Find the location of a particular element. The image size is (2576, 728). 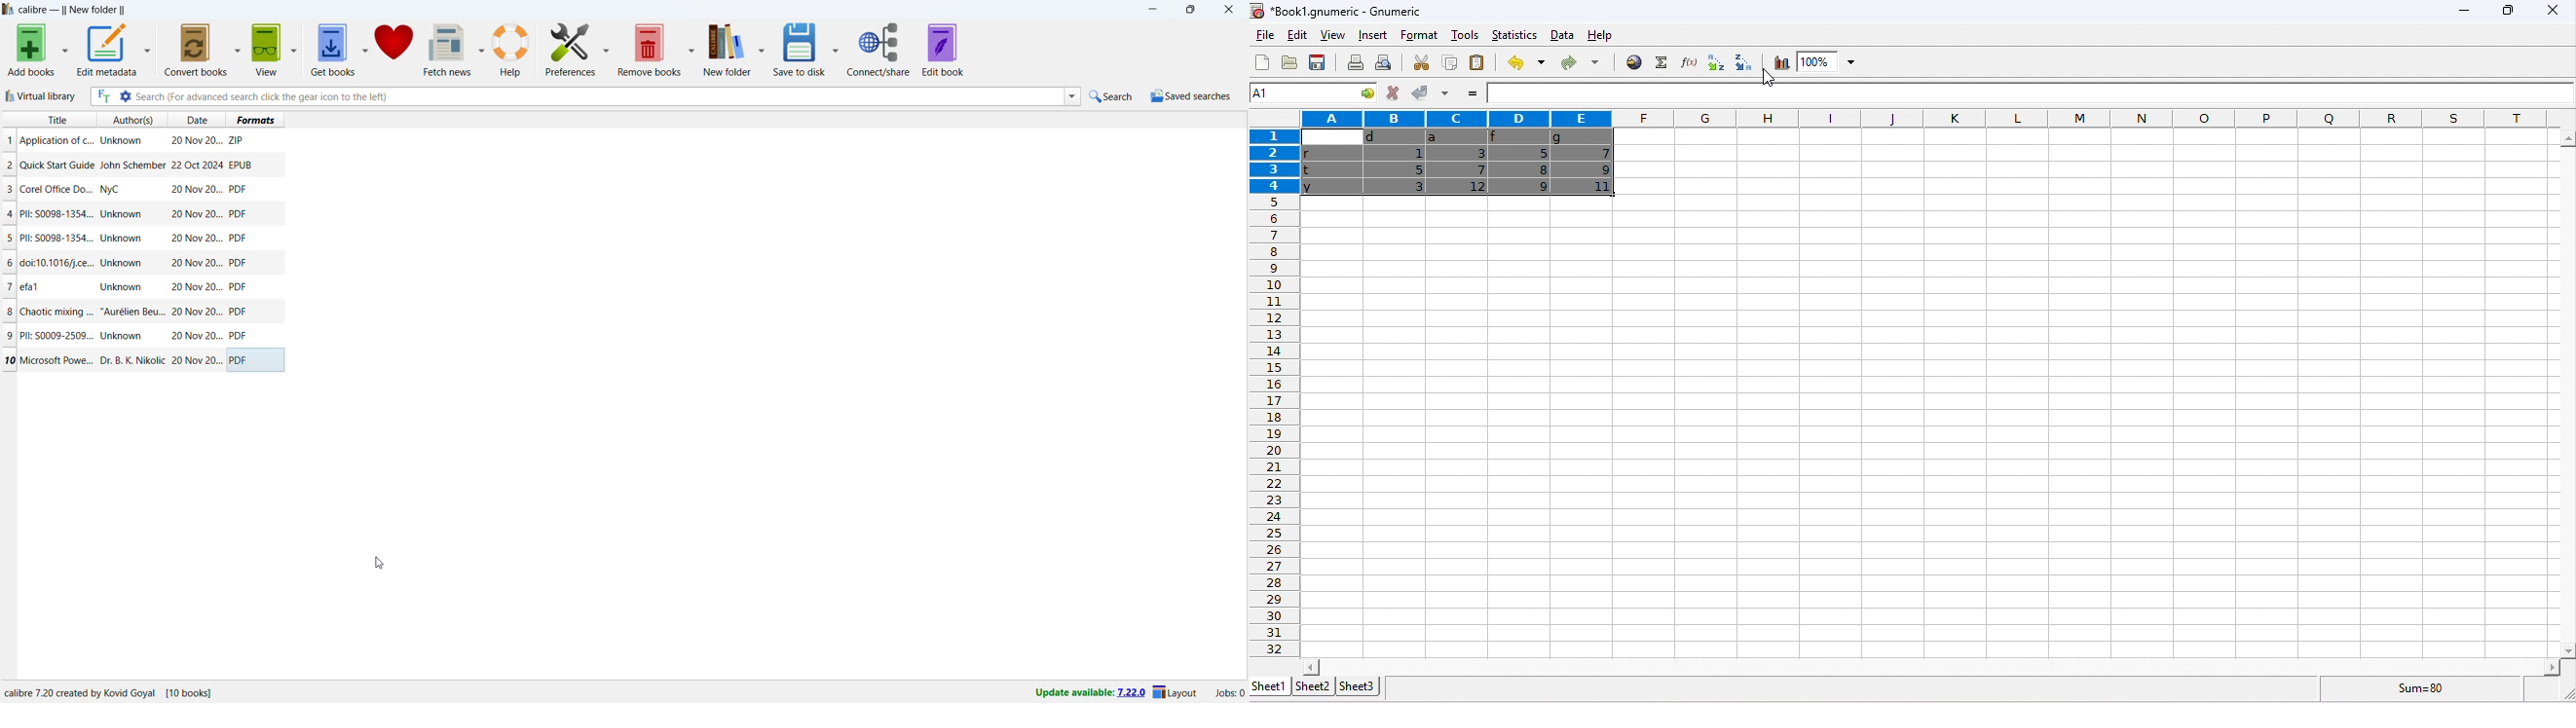

PDF is located at coordinates (243, 360).